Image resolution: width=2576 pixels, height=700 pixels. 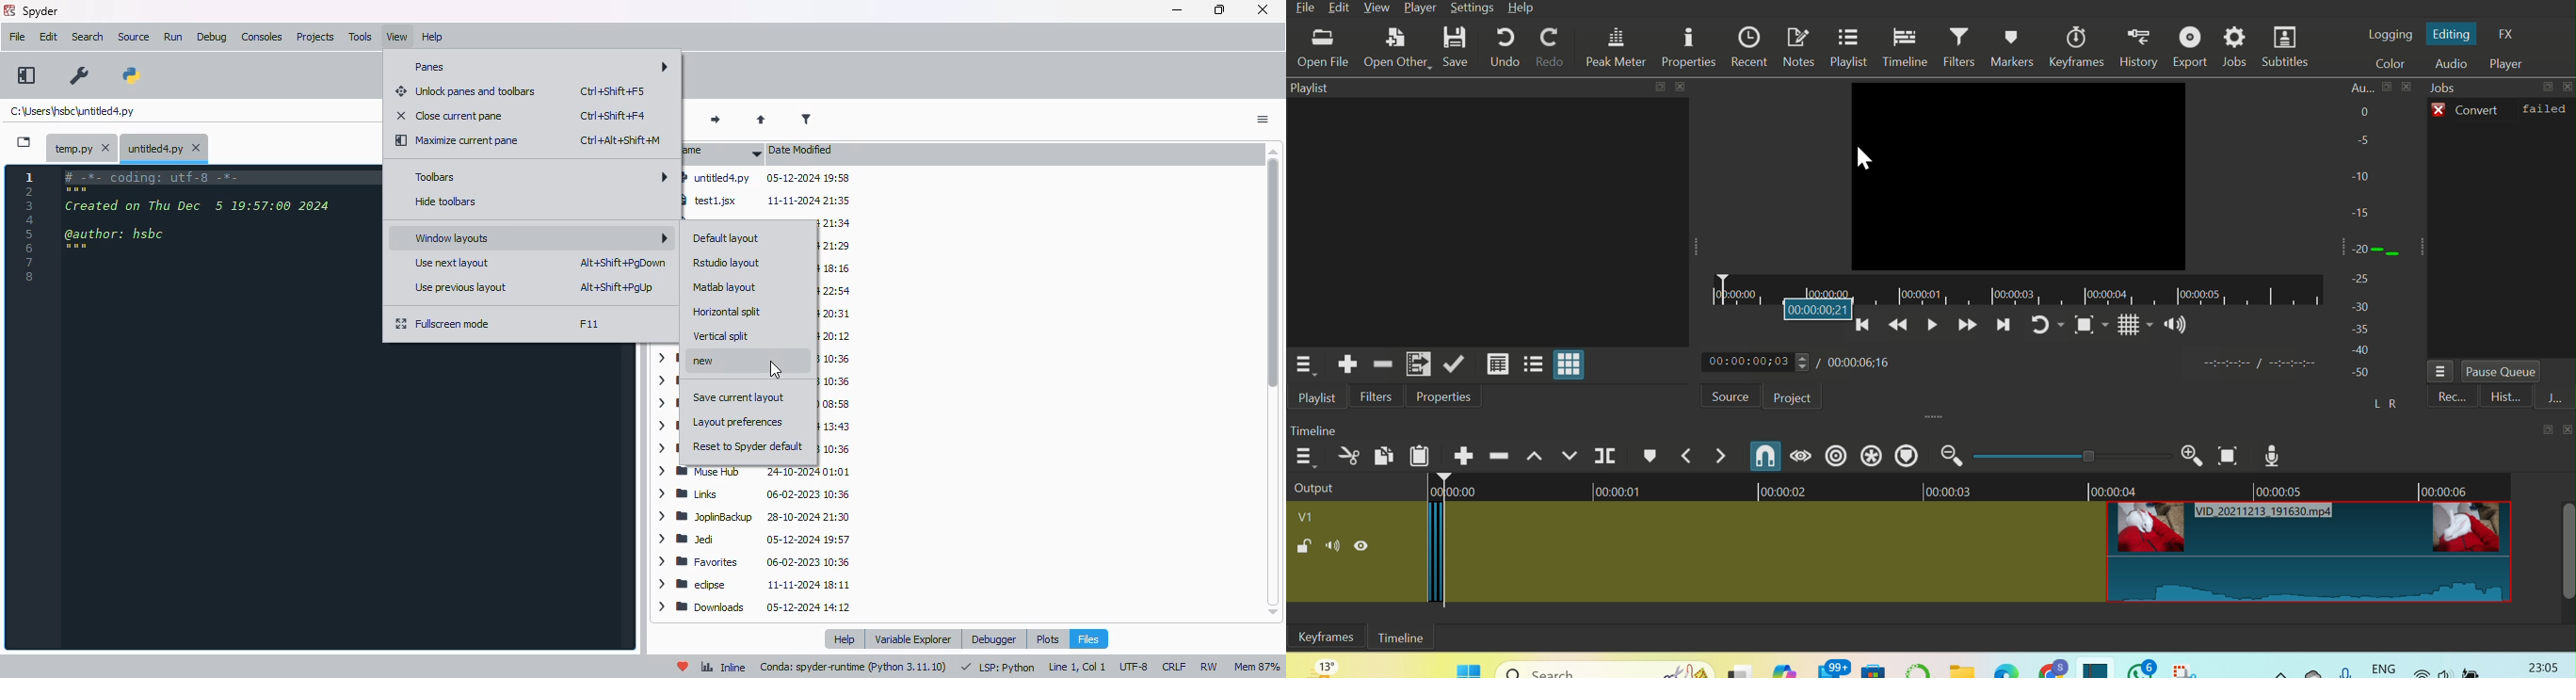 What do you see at coordinates (134, 37) in the screenshot?
I see `source` at bounding box center [134, 37].